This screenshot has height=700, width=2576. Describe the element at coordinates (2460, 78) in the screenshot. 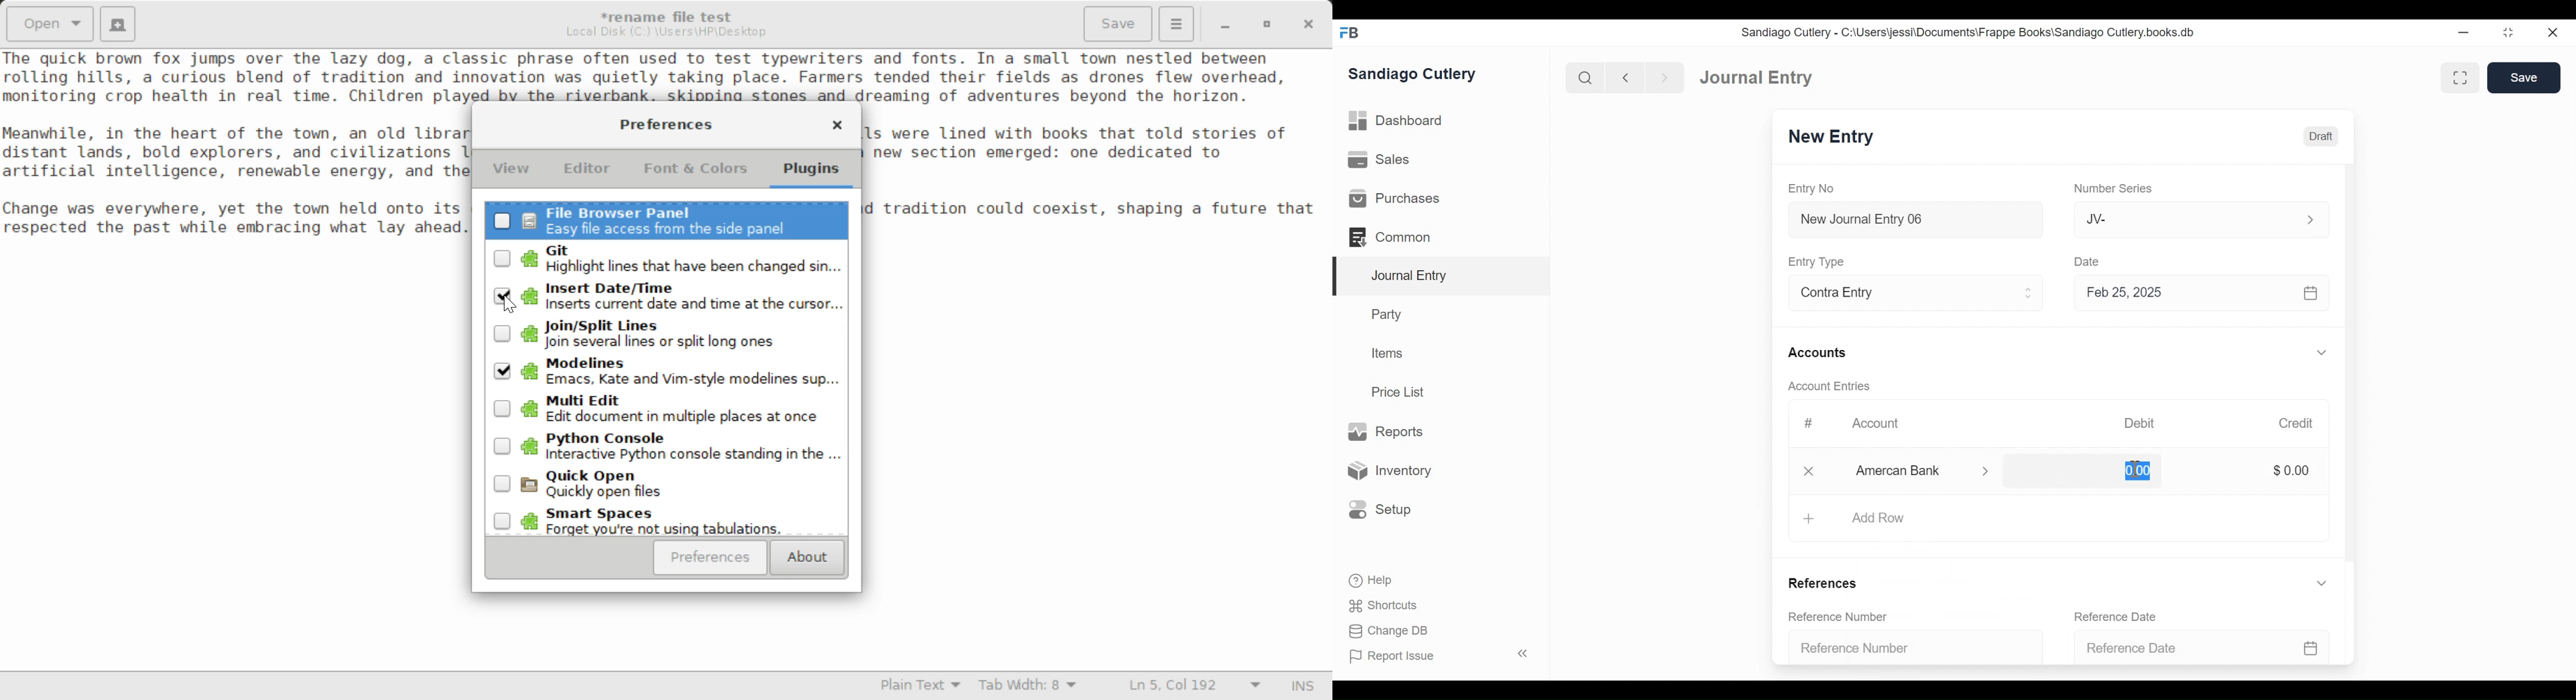

I see `Toggle between form and full width` at that location.